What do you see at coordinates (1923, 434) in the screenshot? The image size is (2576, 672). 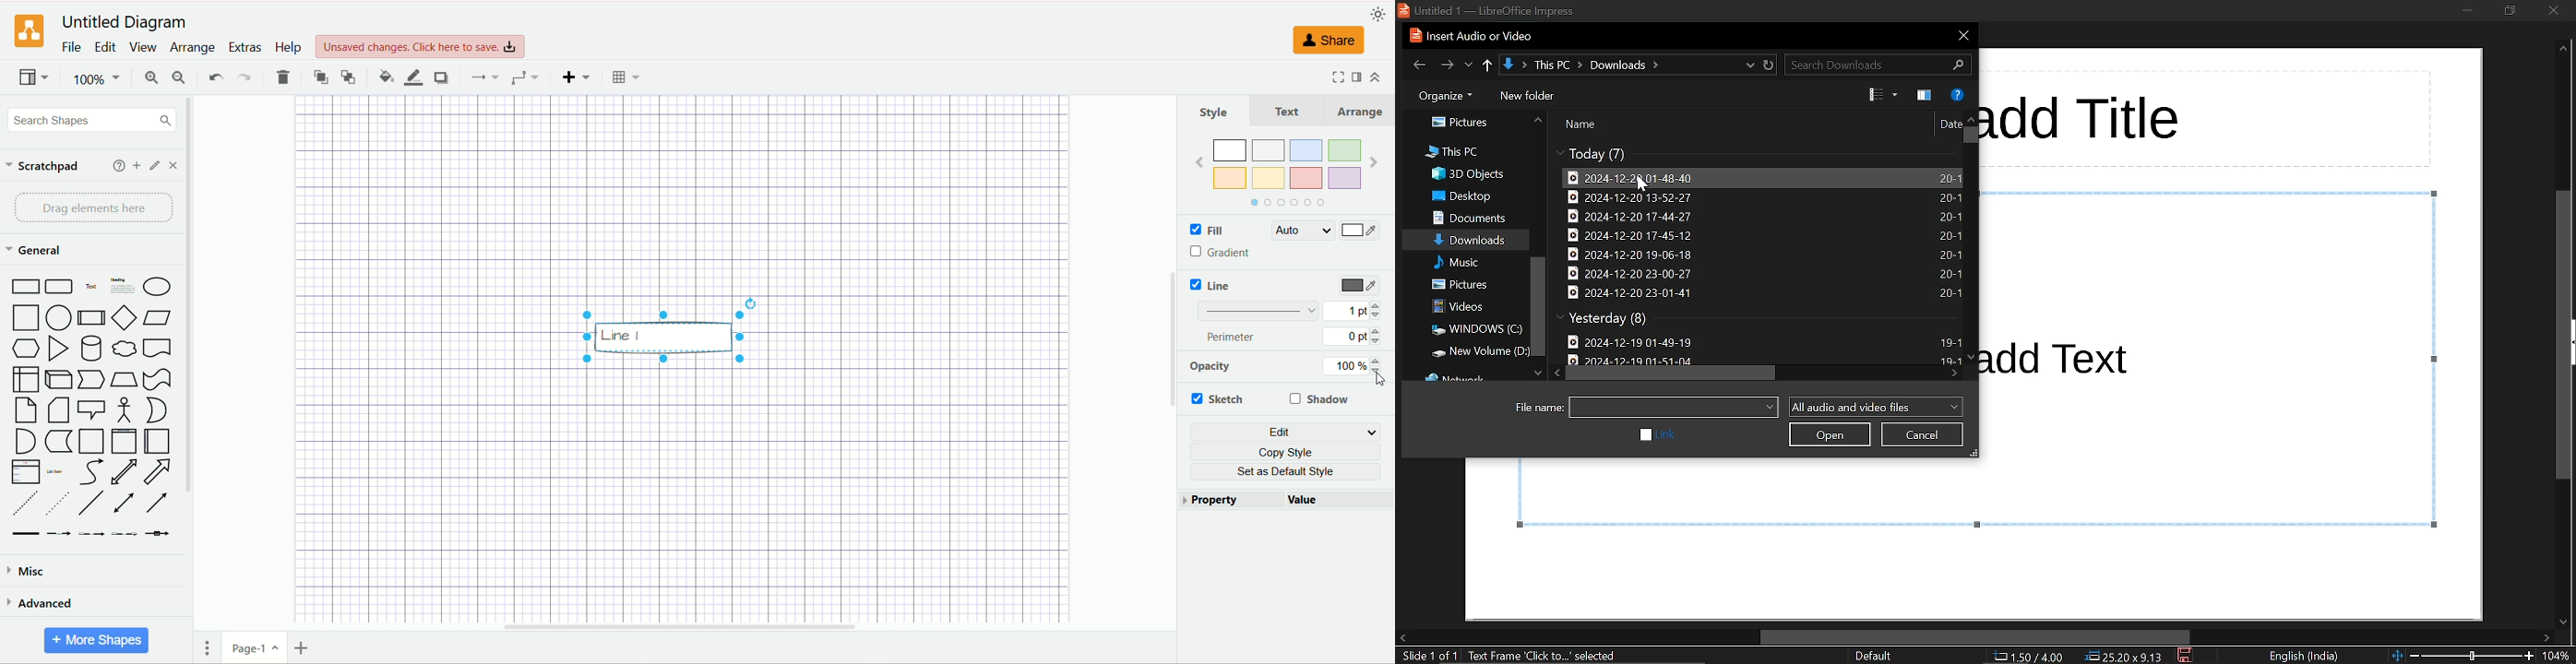 I see `cancel` at bounding box center [1923, 434].